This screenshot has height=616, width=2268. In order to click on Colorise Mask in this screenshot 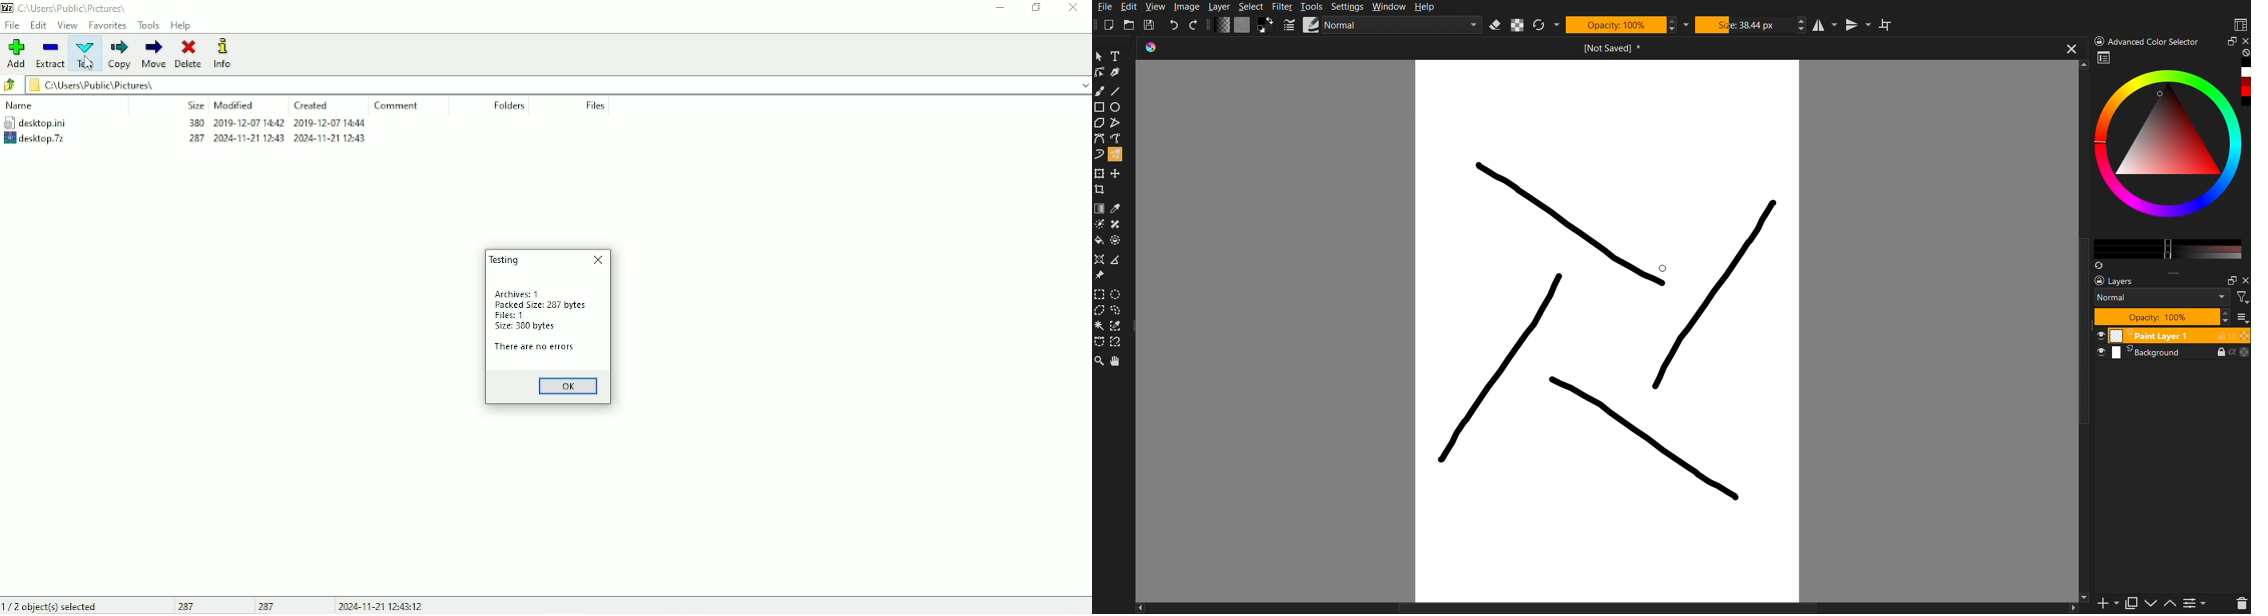, I will do `click(1099, 225)`.